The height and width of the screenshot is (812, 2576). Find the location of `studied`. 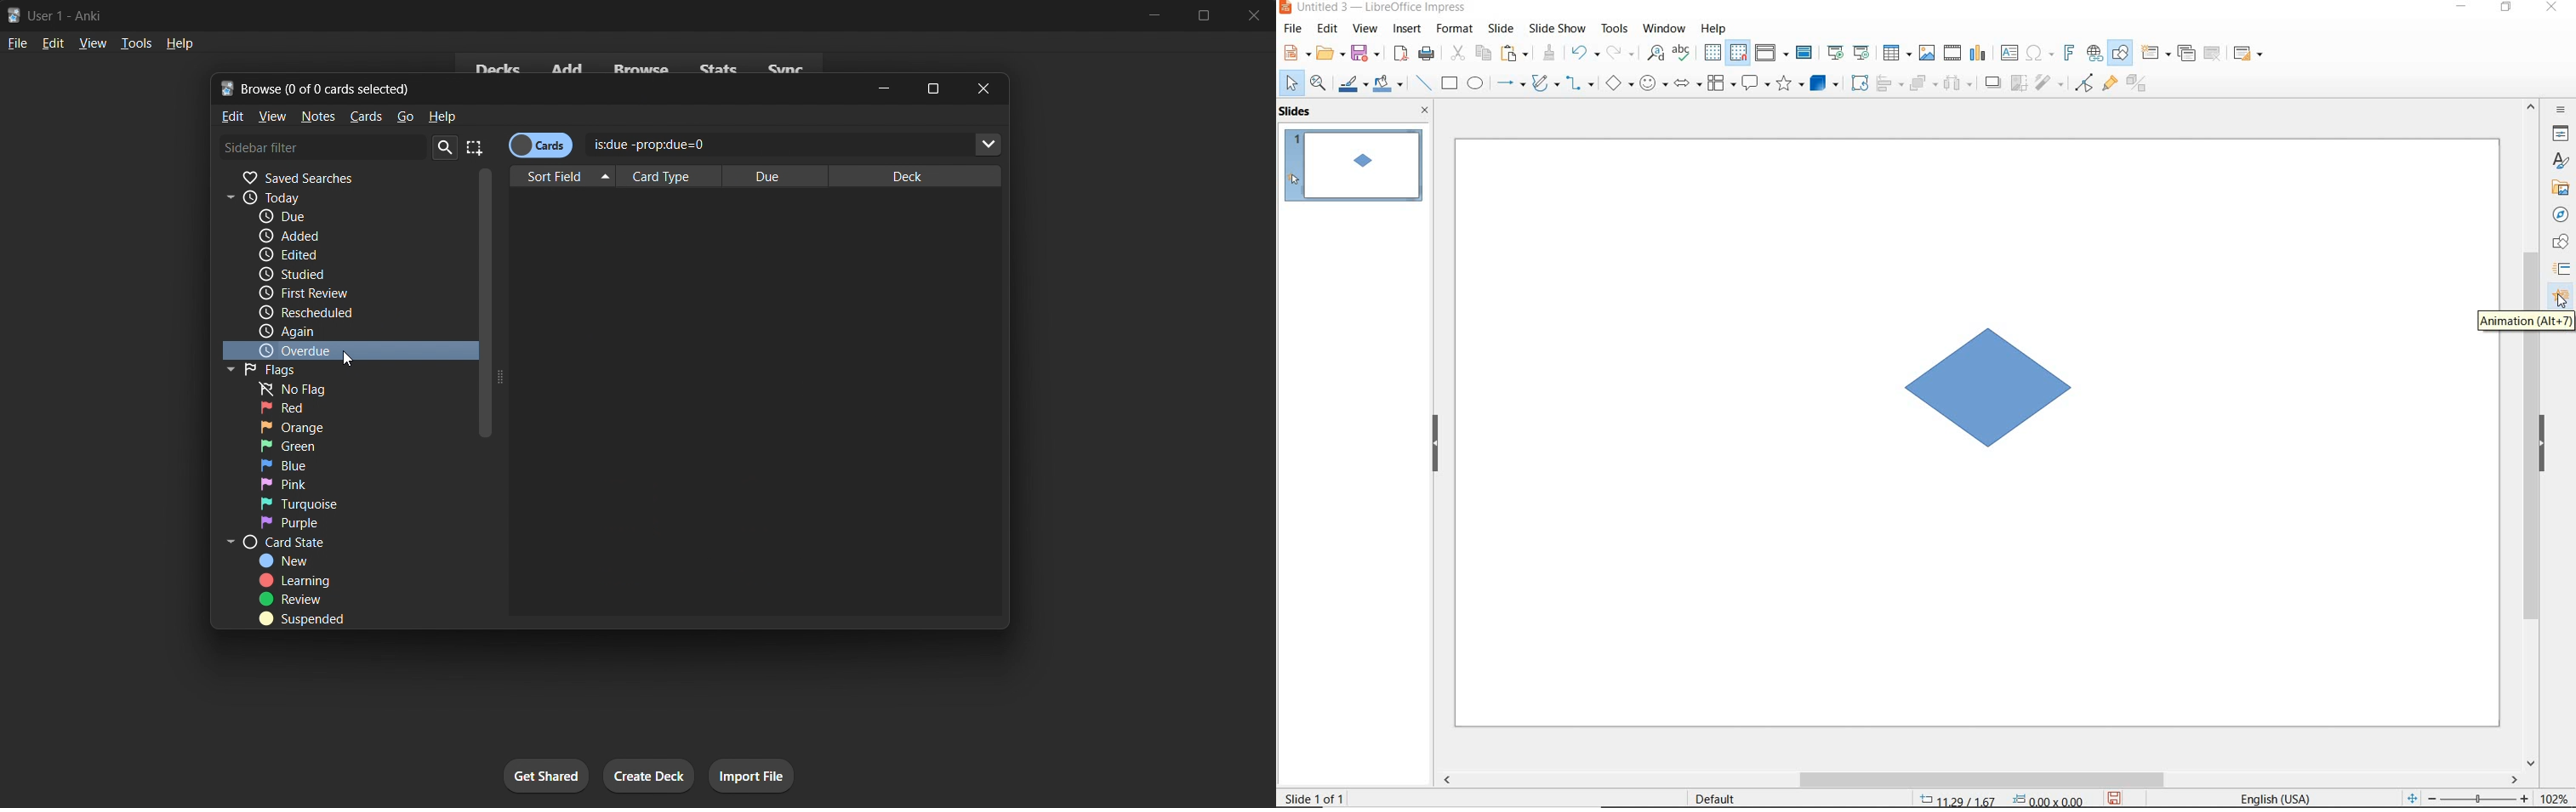

studied is located at coordinates (346, 274).